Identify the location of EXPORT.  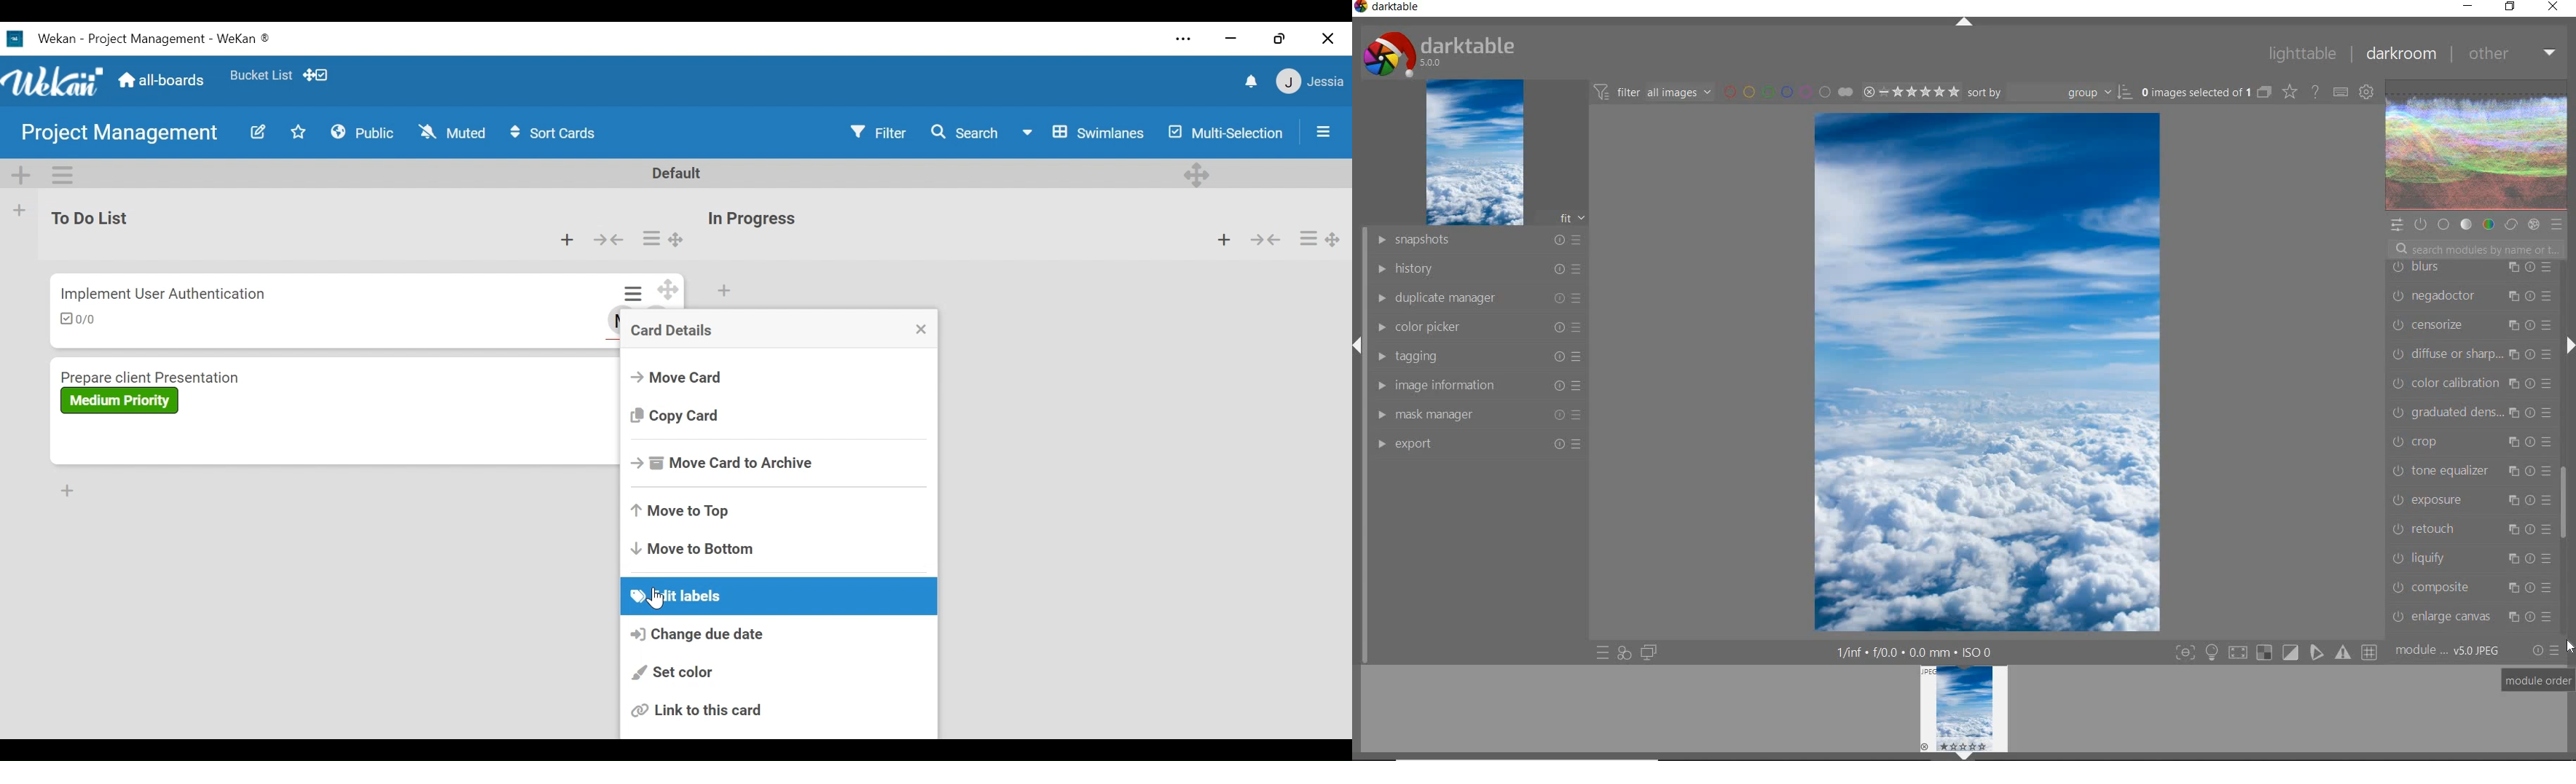
(1477, 443).